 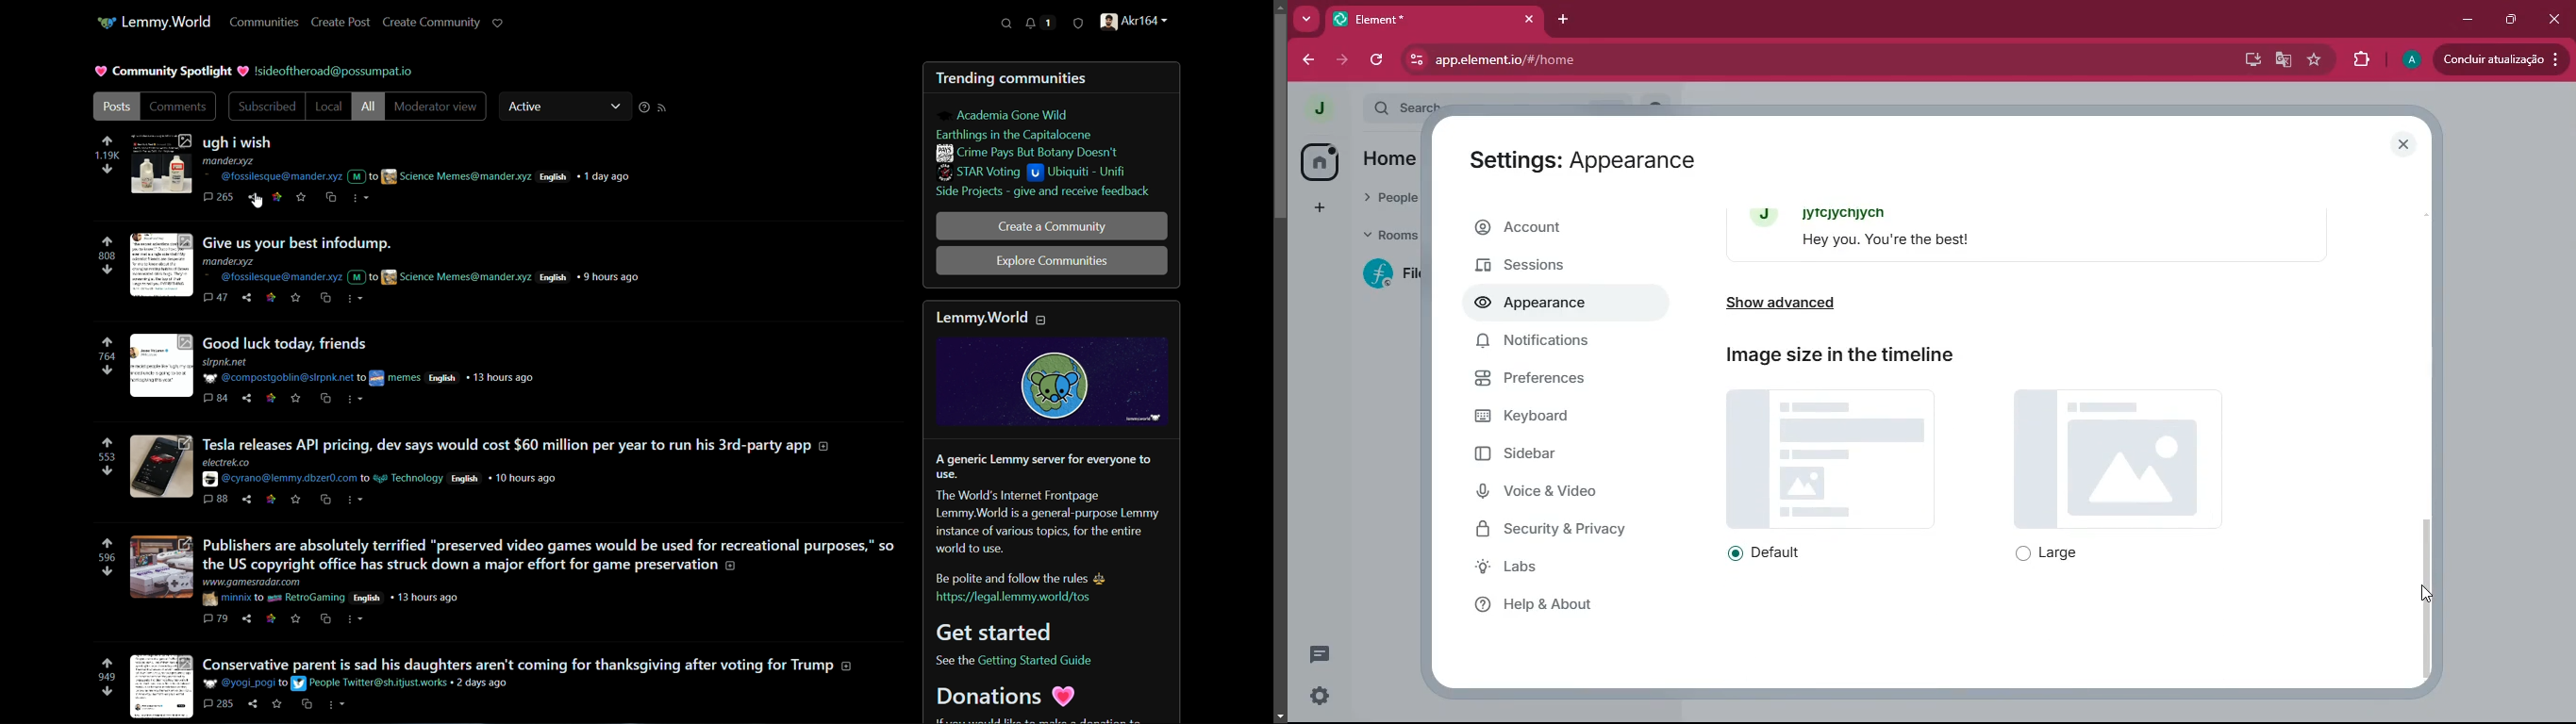 What do you see at coordinates (2498, 61) in the screenshot?
I see `Concluir atualizacao` at bounding box center [2498, 61].